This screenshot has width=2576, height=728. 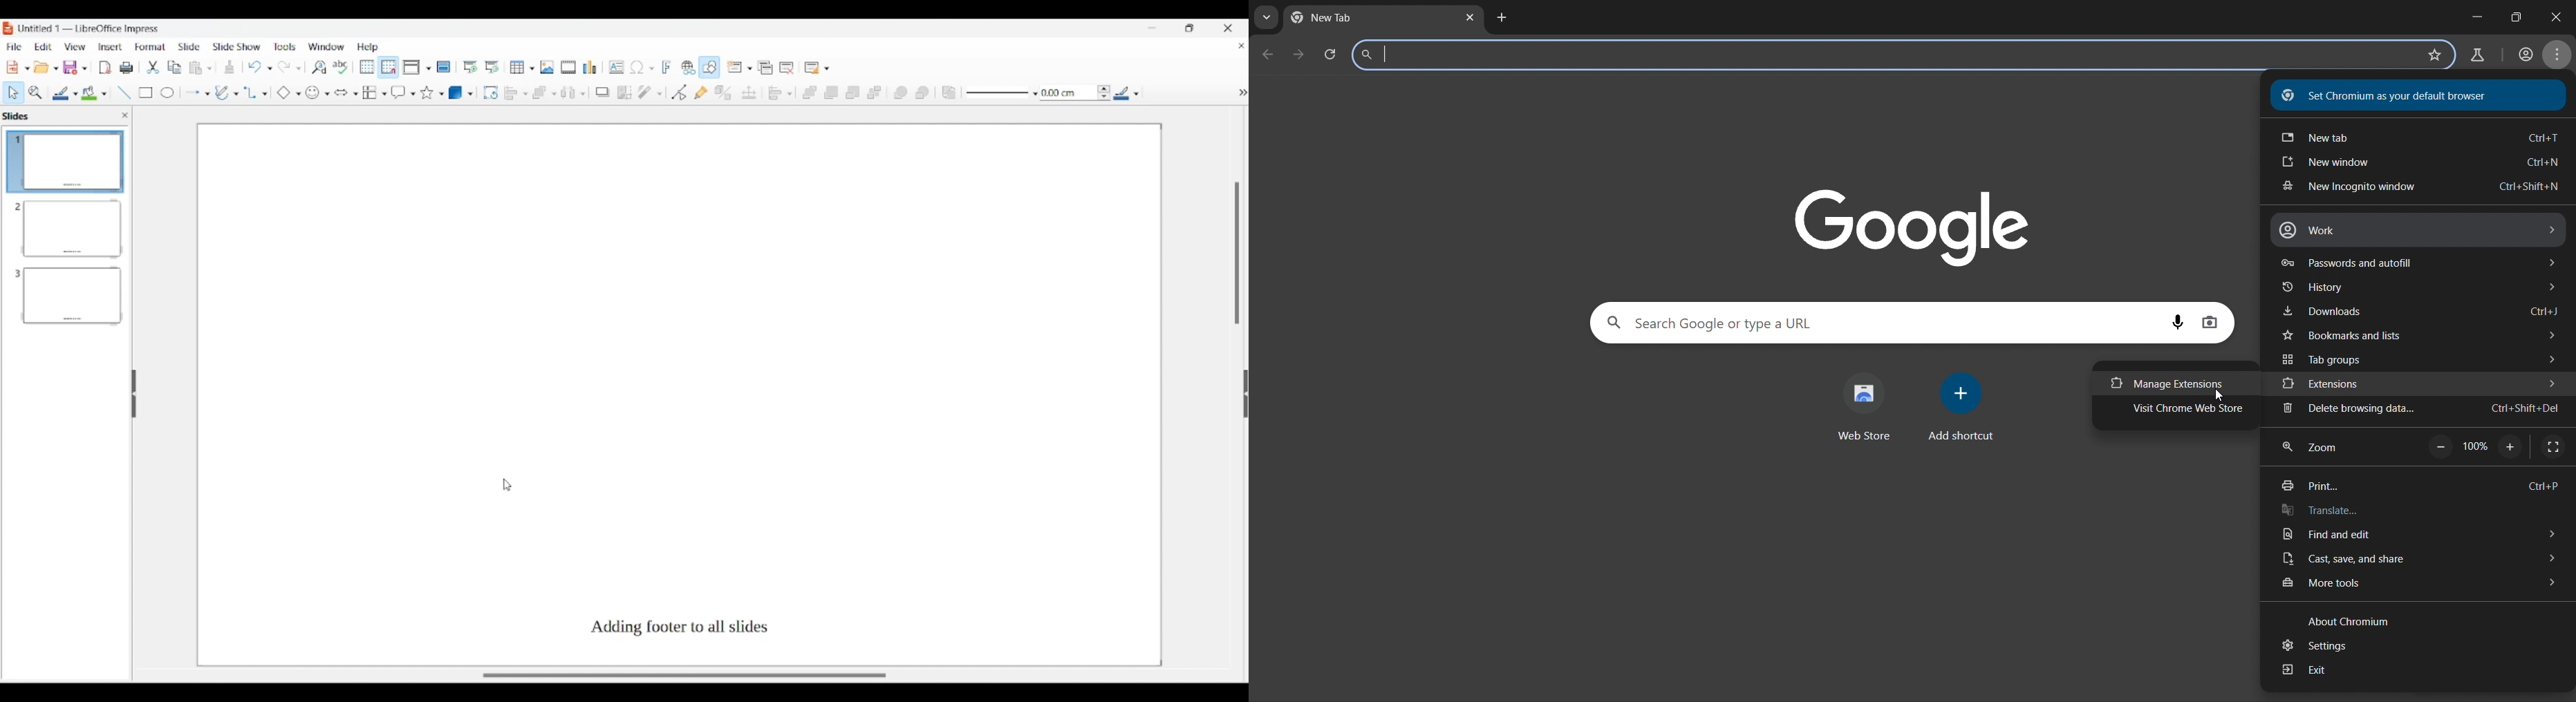 I want to click on search panel, so click(x=1876, y=323).